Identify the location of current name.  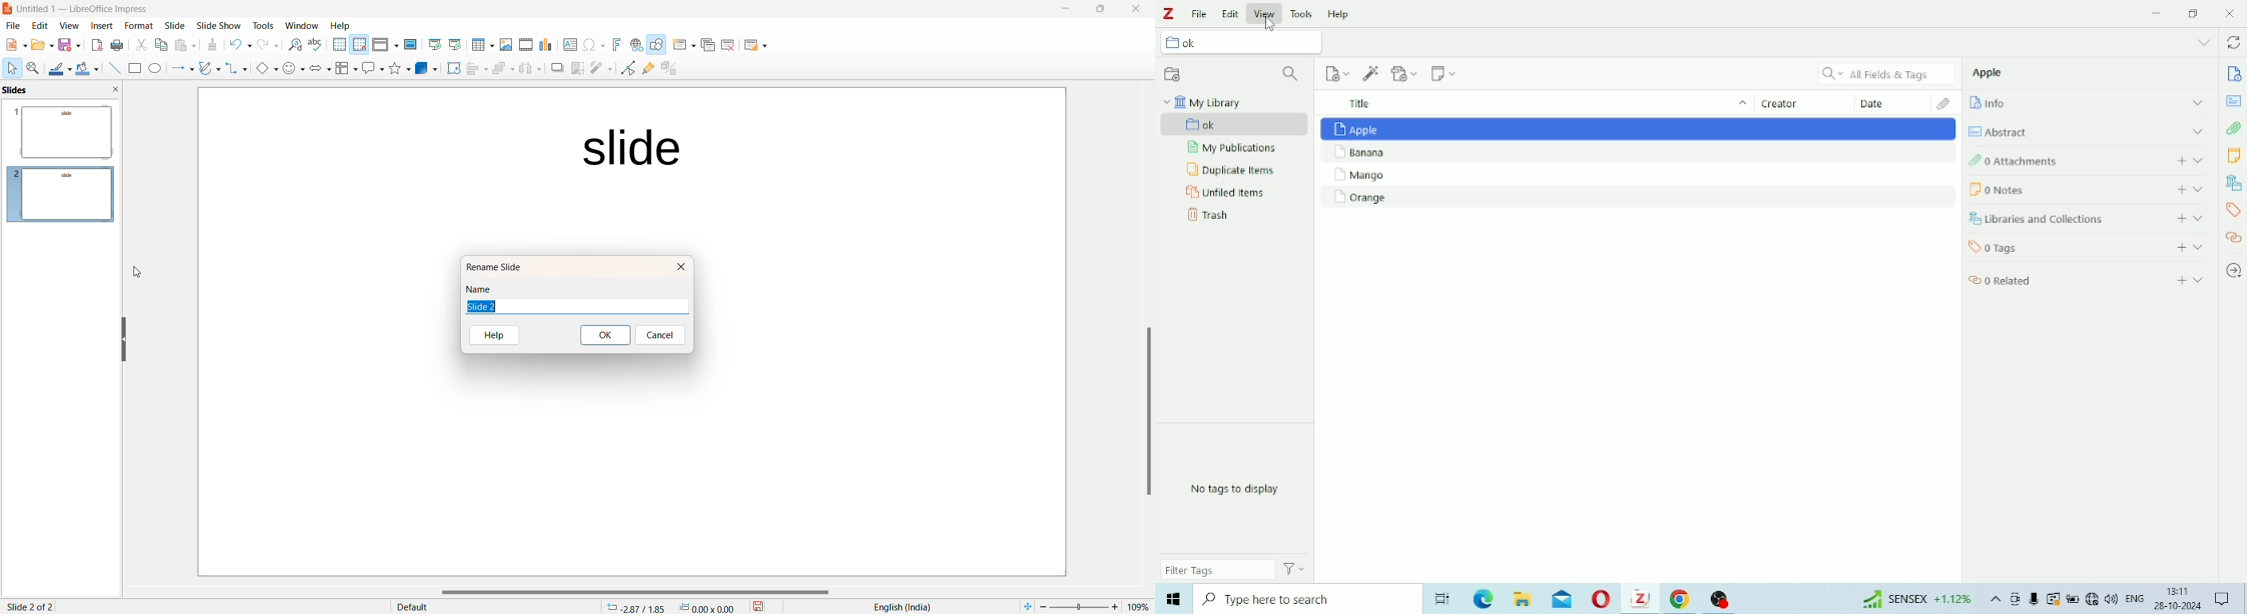
(489, 306).